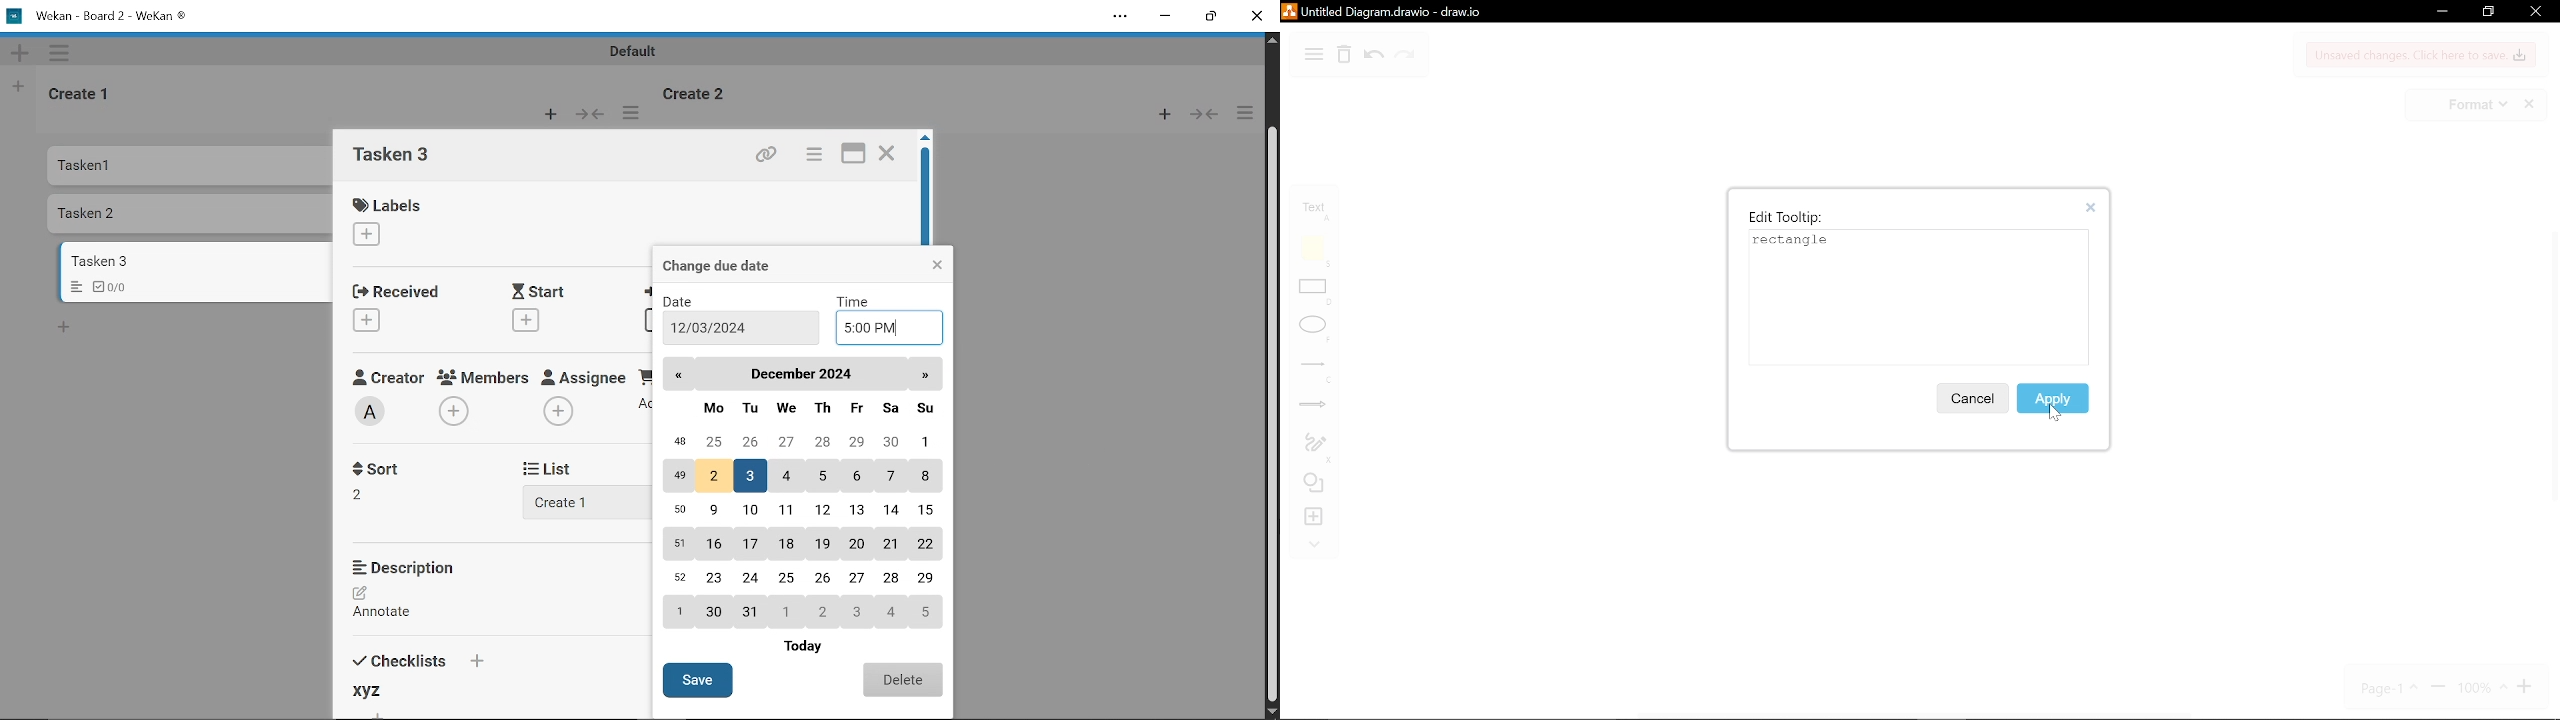  Describe the element at coordinates (1318, 211) in the screenshot. I see `text` at that location.